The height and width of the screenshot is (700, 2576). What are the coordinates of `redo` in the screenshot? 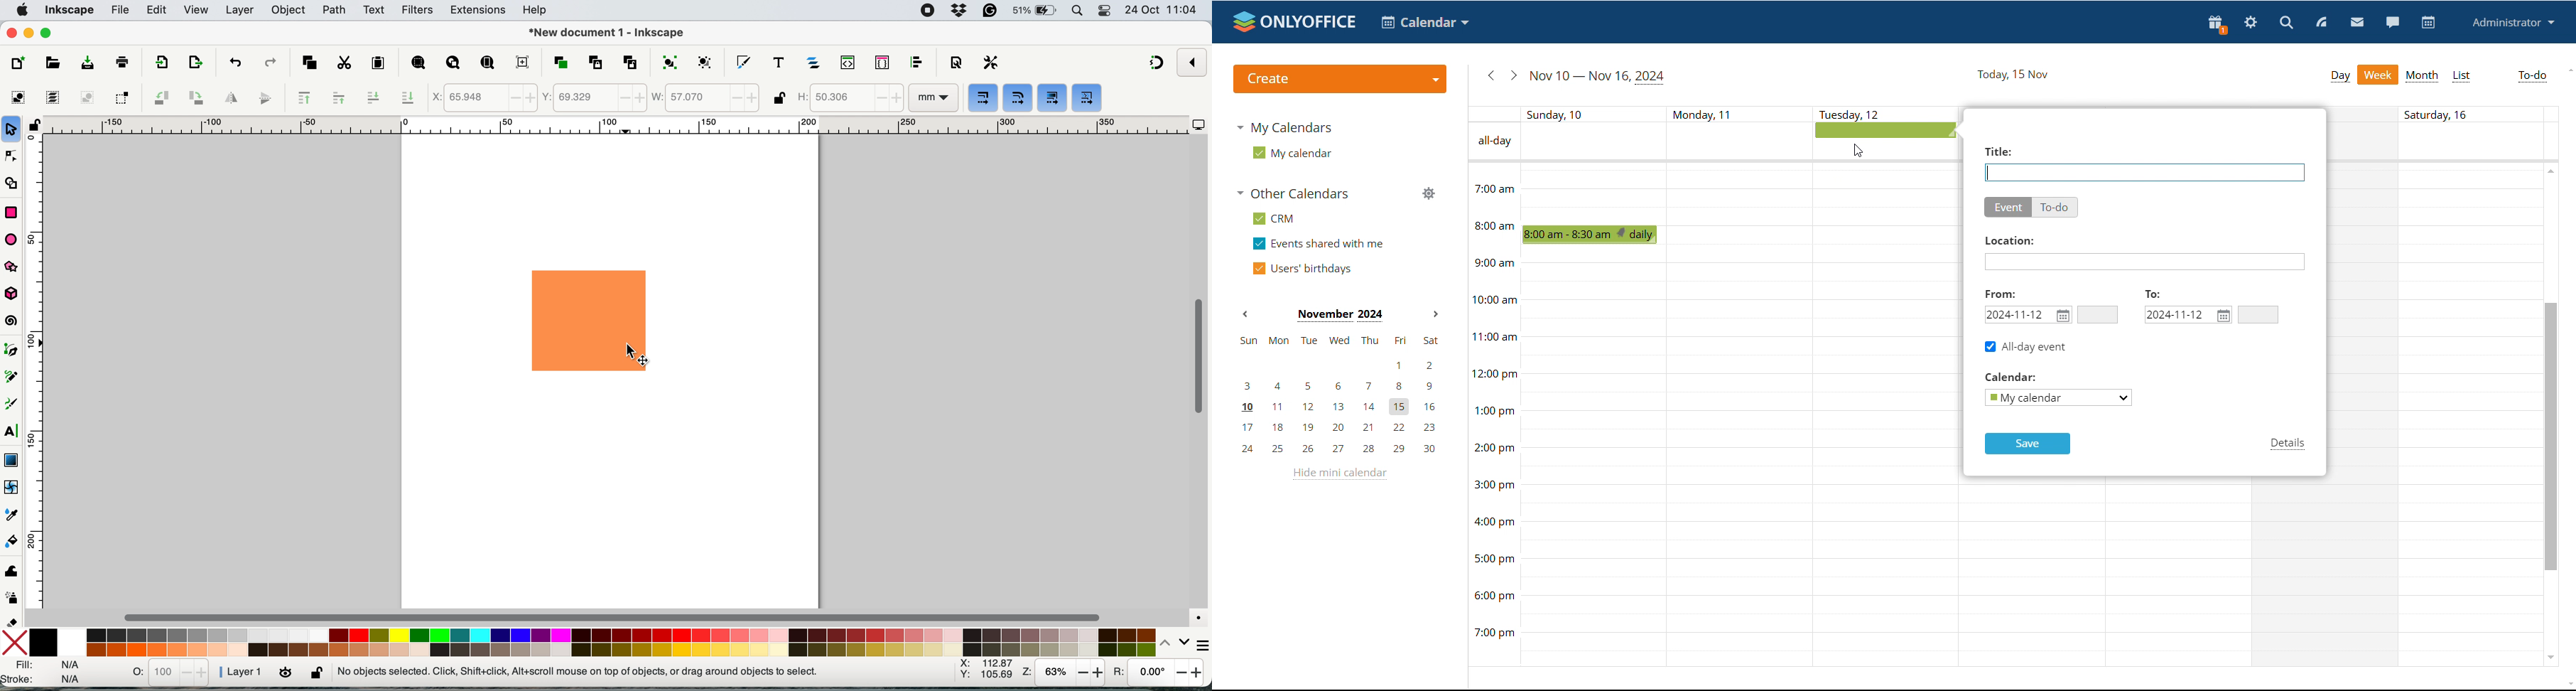 It's located at (270, 62).